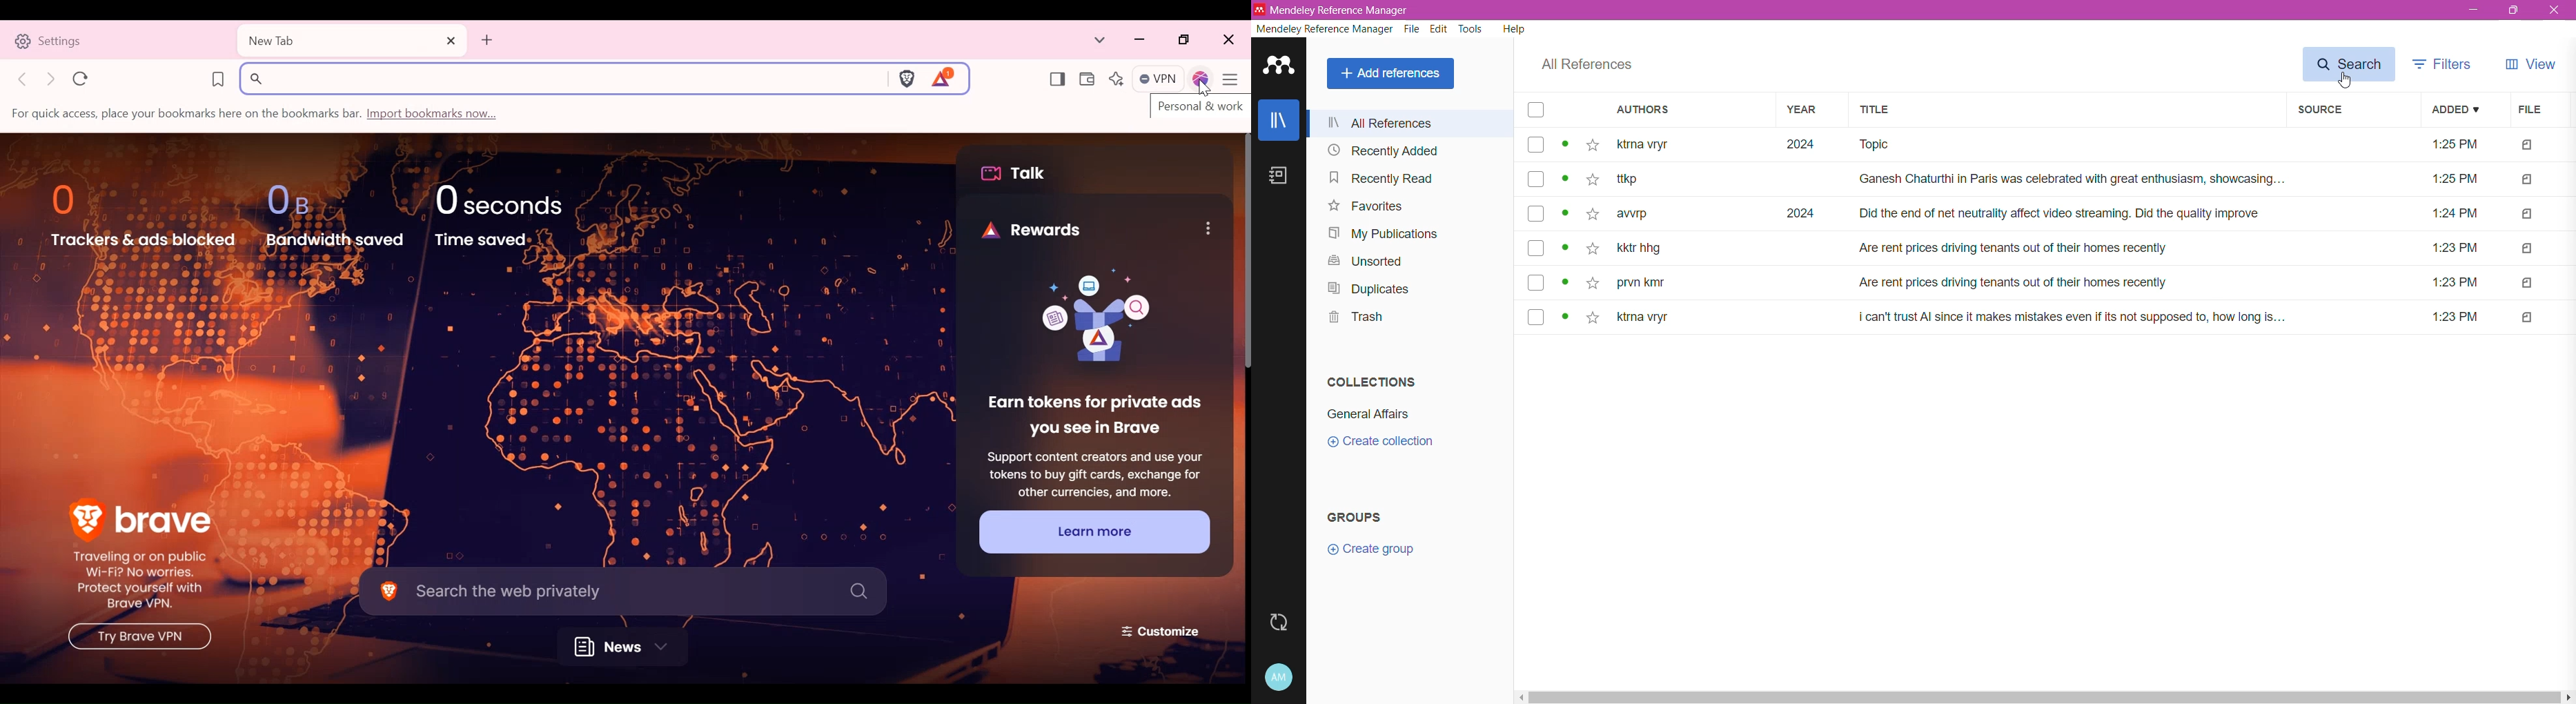 The width and height of the screenshot is (2576, 728). I want to click on Minimize, so click(2472, 10).